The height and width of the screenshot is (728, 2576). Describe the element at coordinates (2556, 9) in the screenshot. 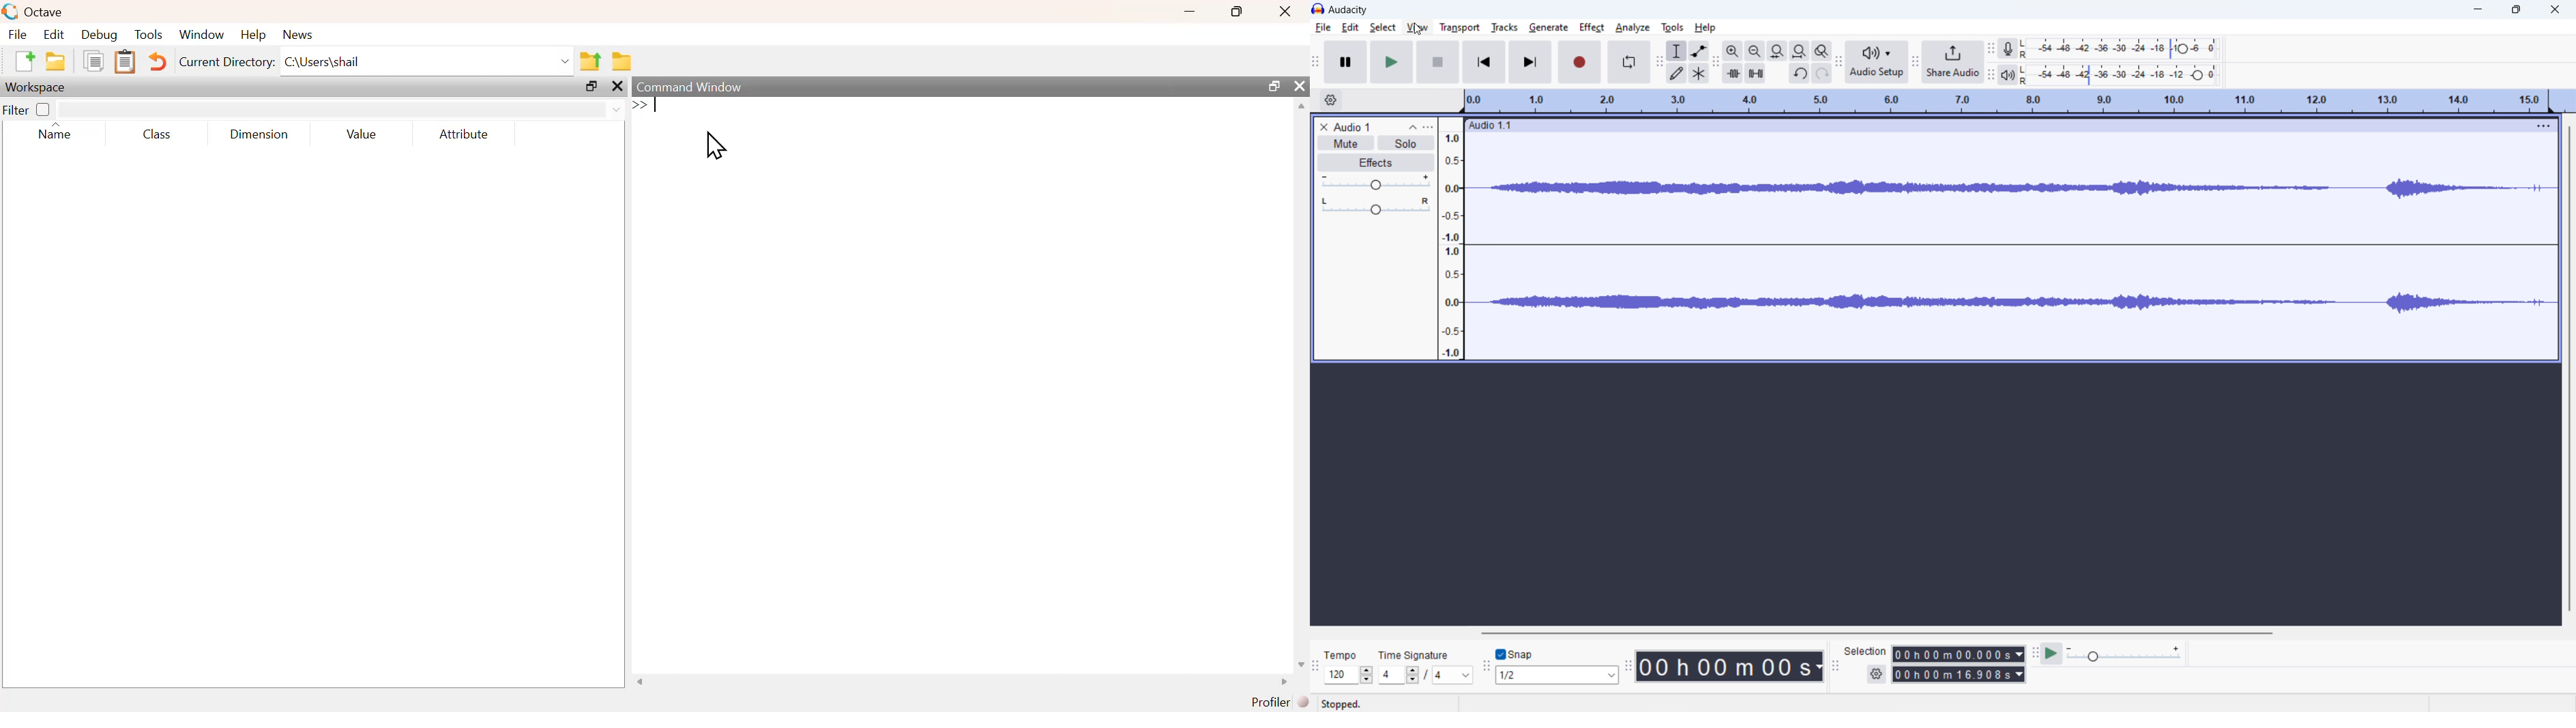

I see `close` at that location.